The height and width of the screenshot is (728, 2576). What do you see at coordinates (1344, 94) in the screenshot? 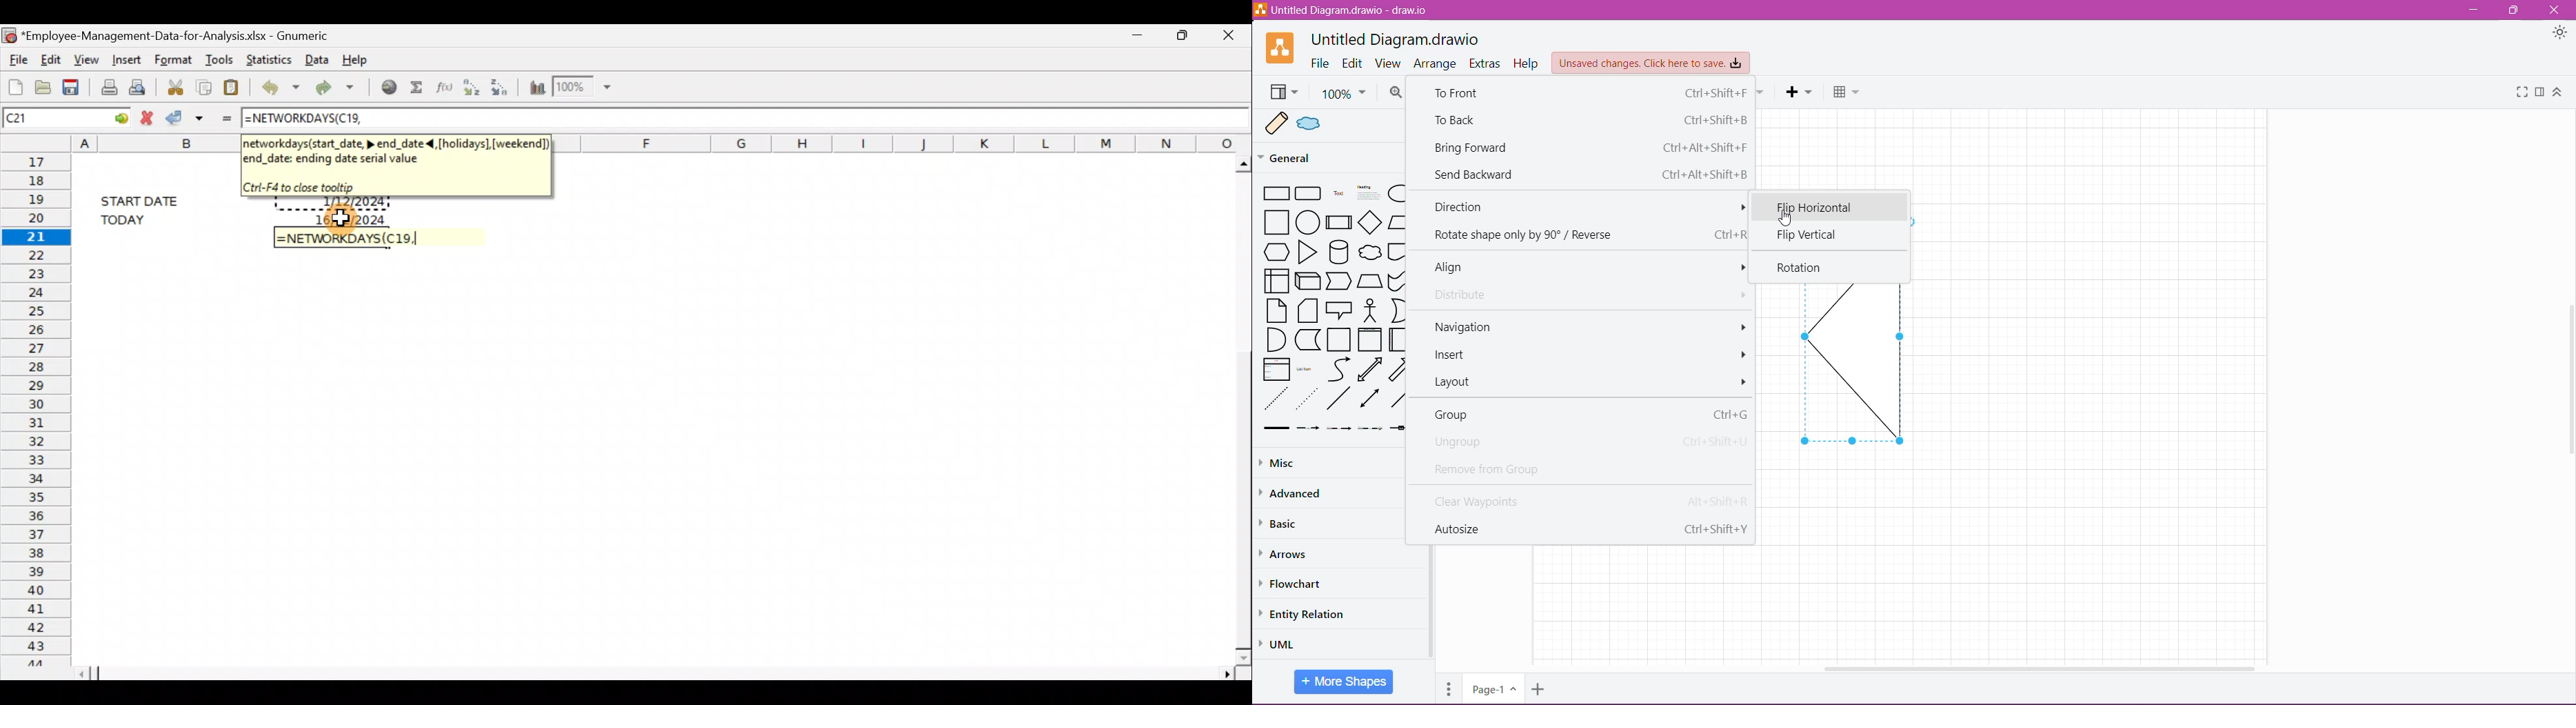
I see `100%` at bounding box center [1344, 94].